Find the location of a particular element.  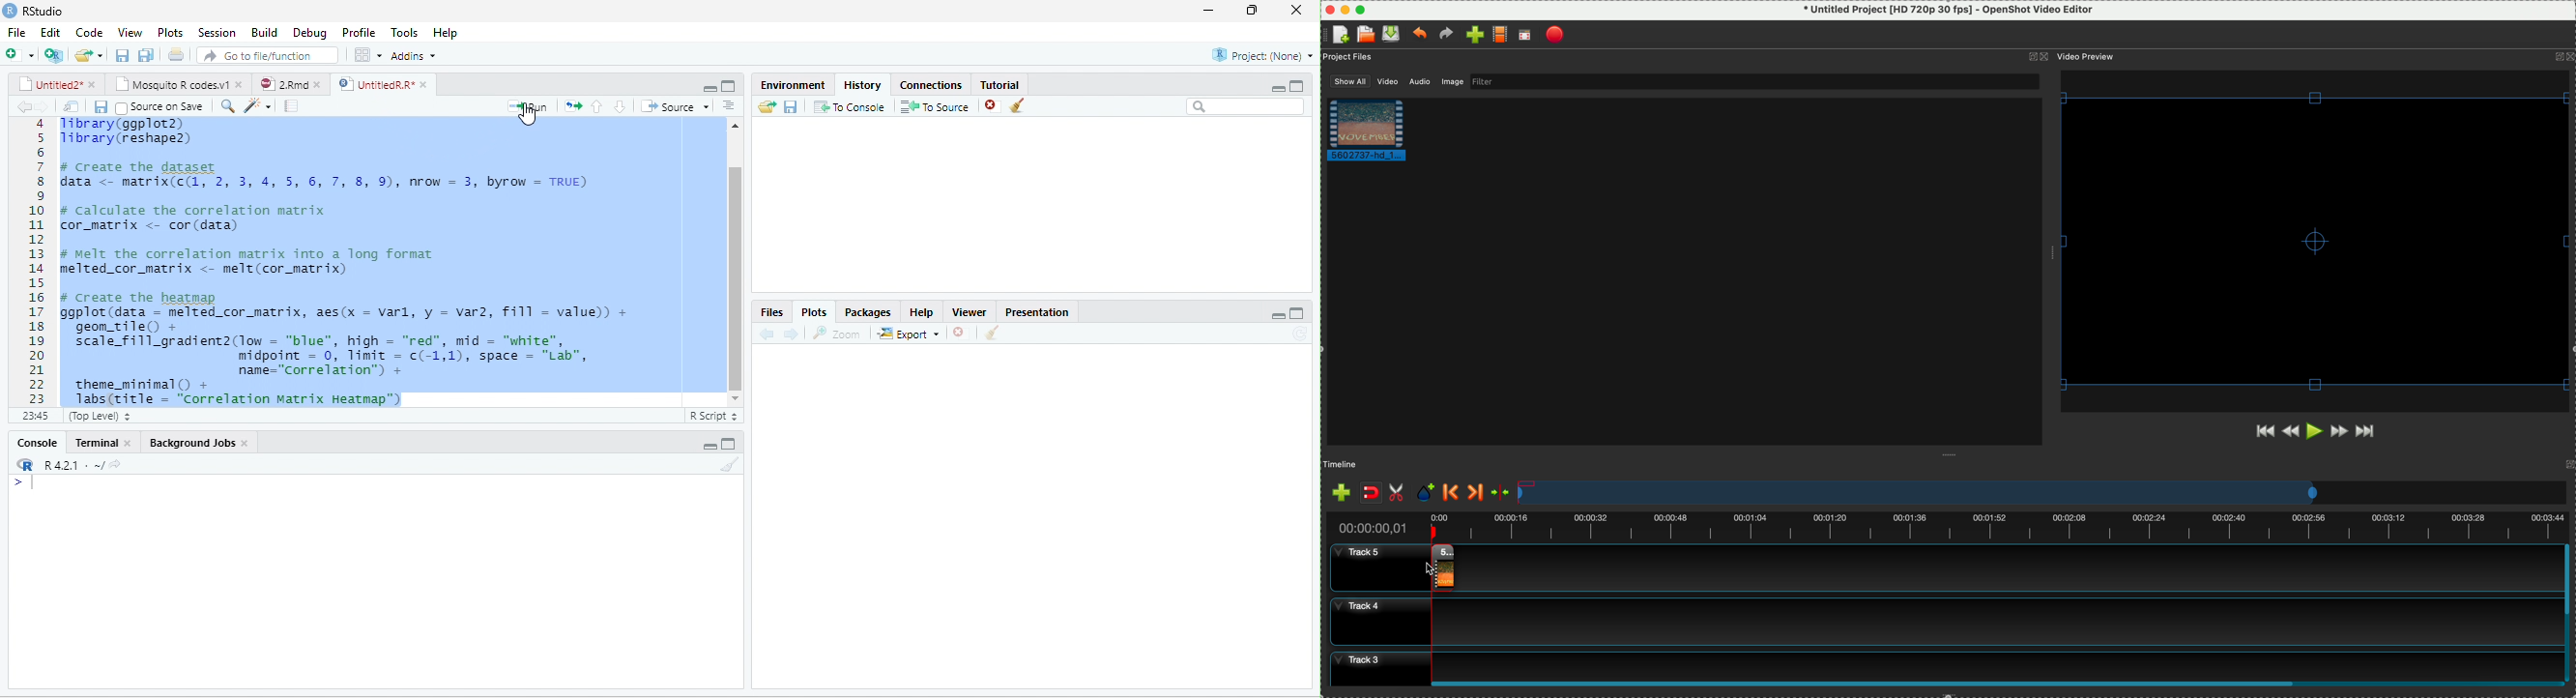

minimize is located at coordinates (1269, 86).